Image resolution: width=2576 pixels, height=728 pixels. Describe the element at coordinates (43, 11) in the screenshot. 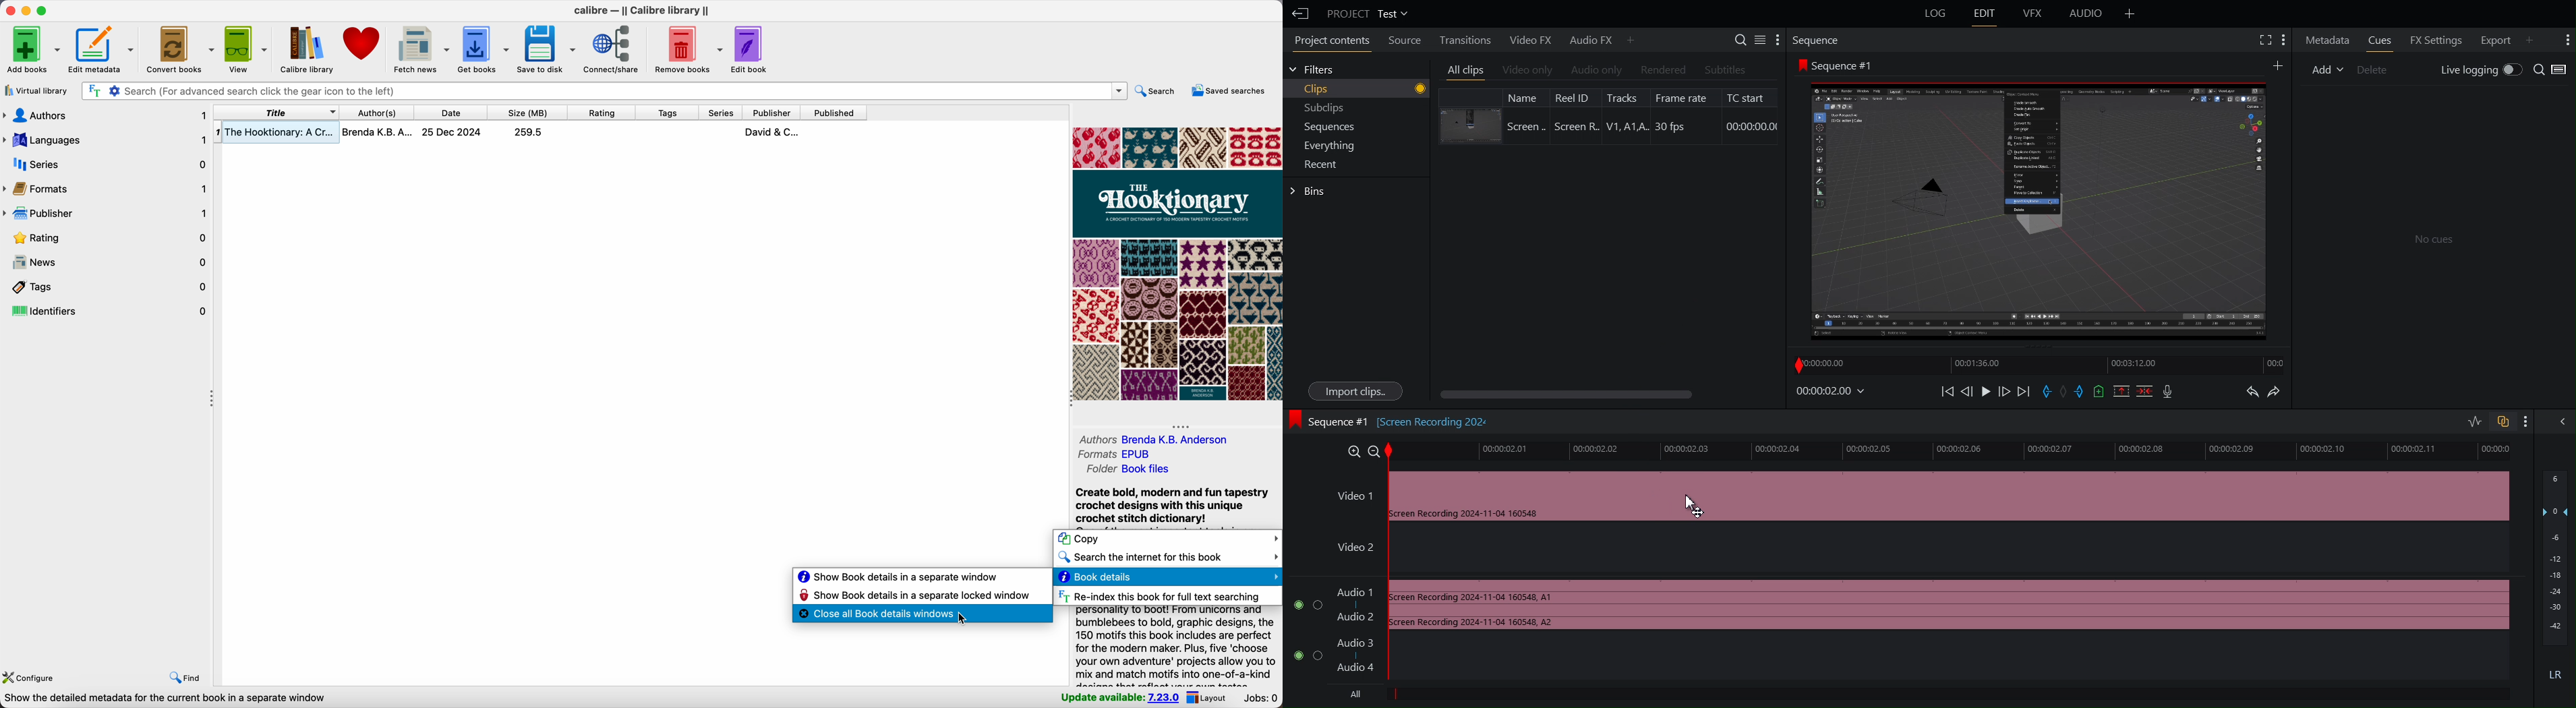

I see `maximize` at that location.